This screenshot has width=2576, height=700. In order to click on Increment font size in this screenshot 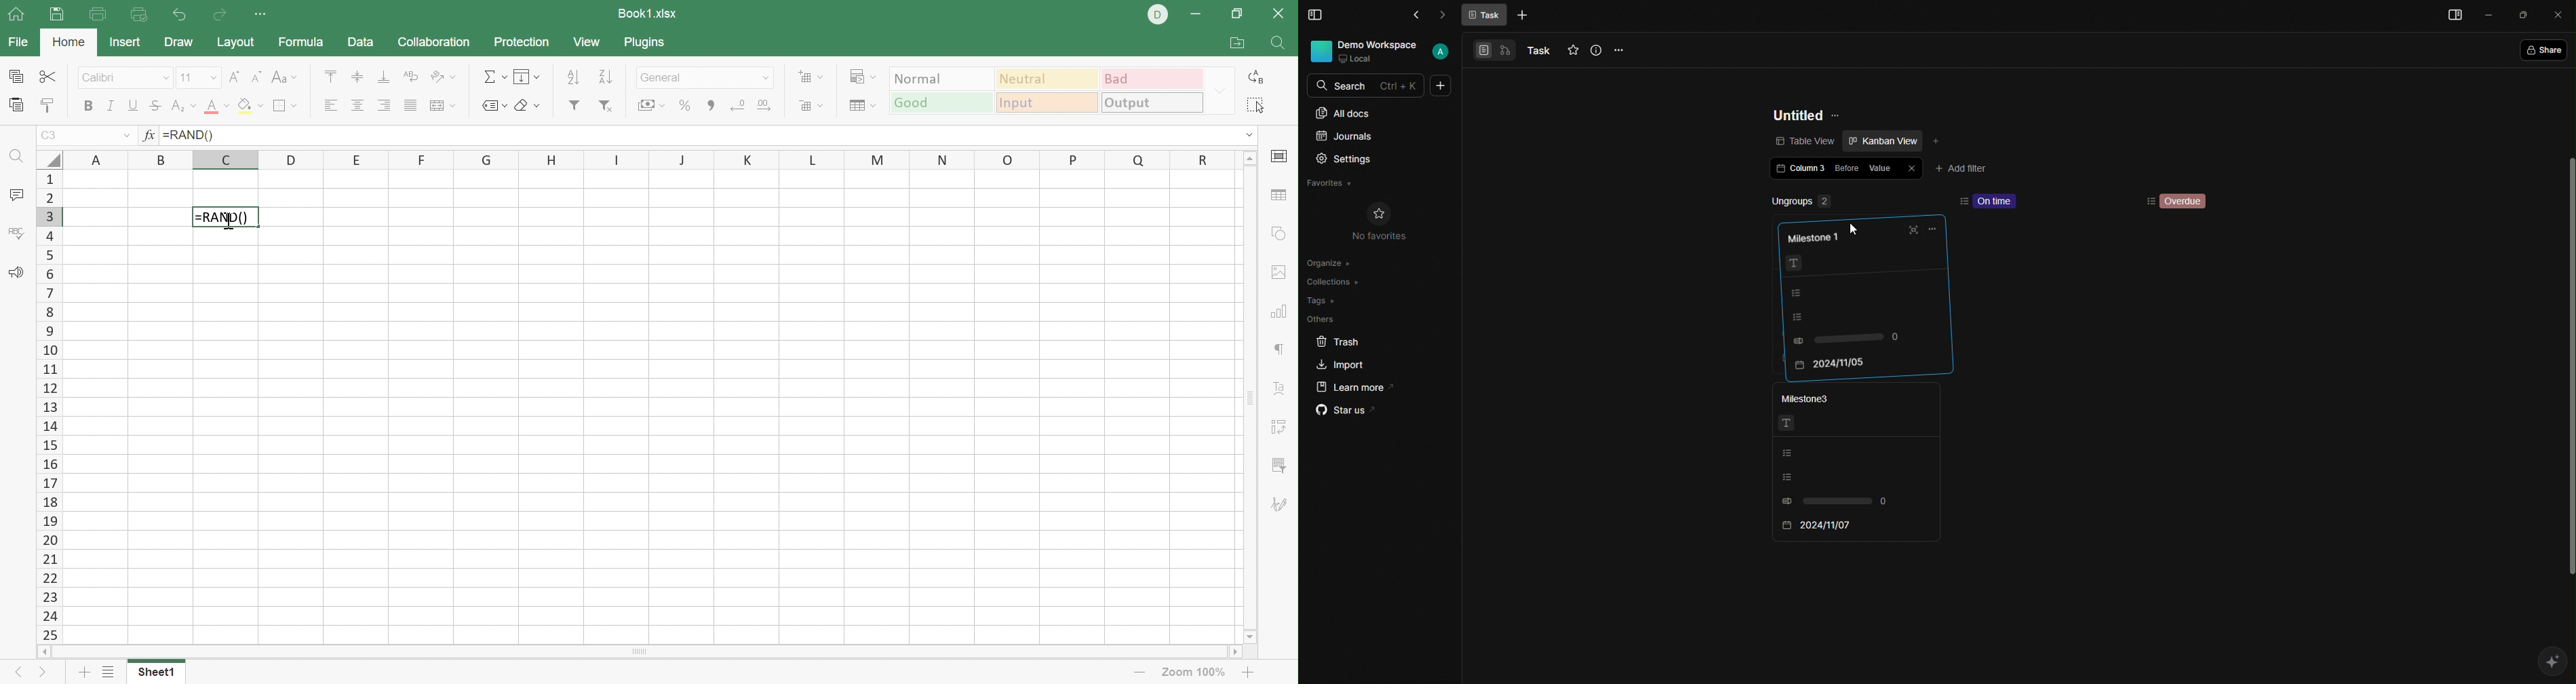, I will do `click(232, 77)`.